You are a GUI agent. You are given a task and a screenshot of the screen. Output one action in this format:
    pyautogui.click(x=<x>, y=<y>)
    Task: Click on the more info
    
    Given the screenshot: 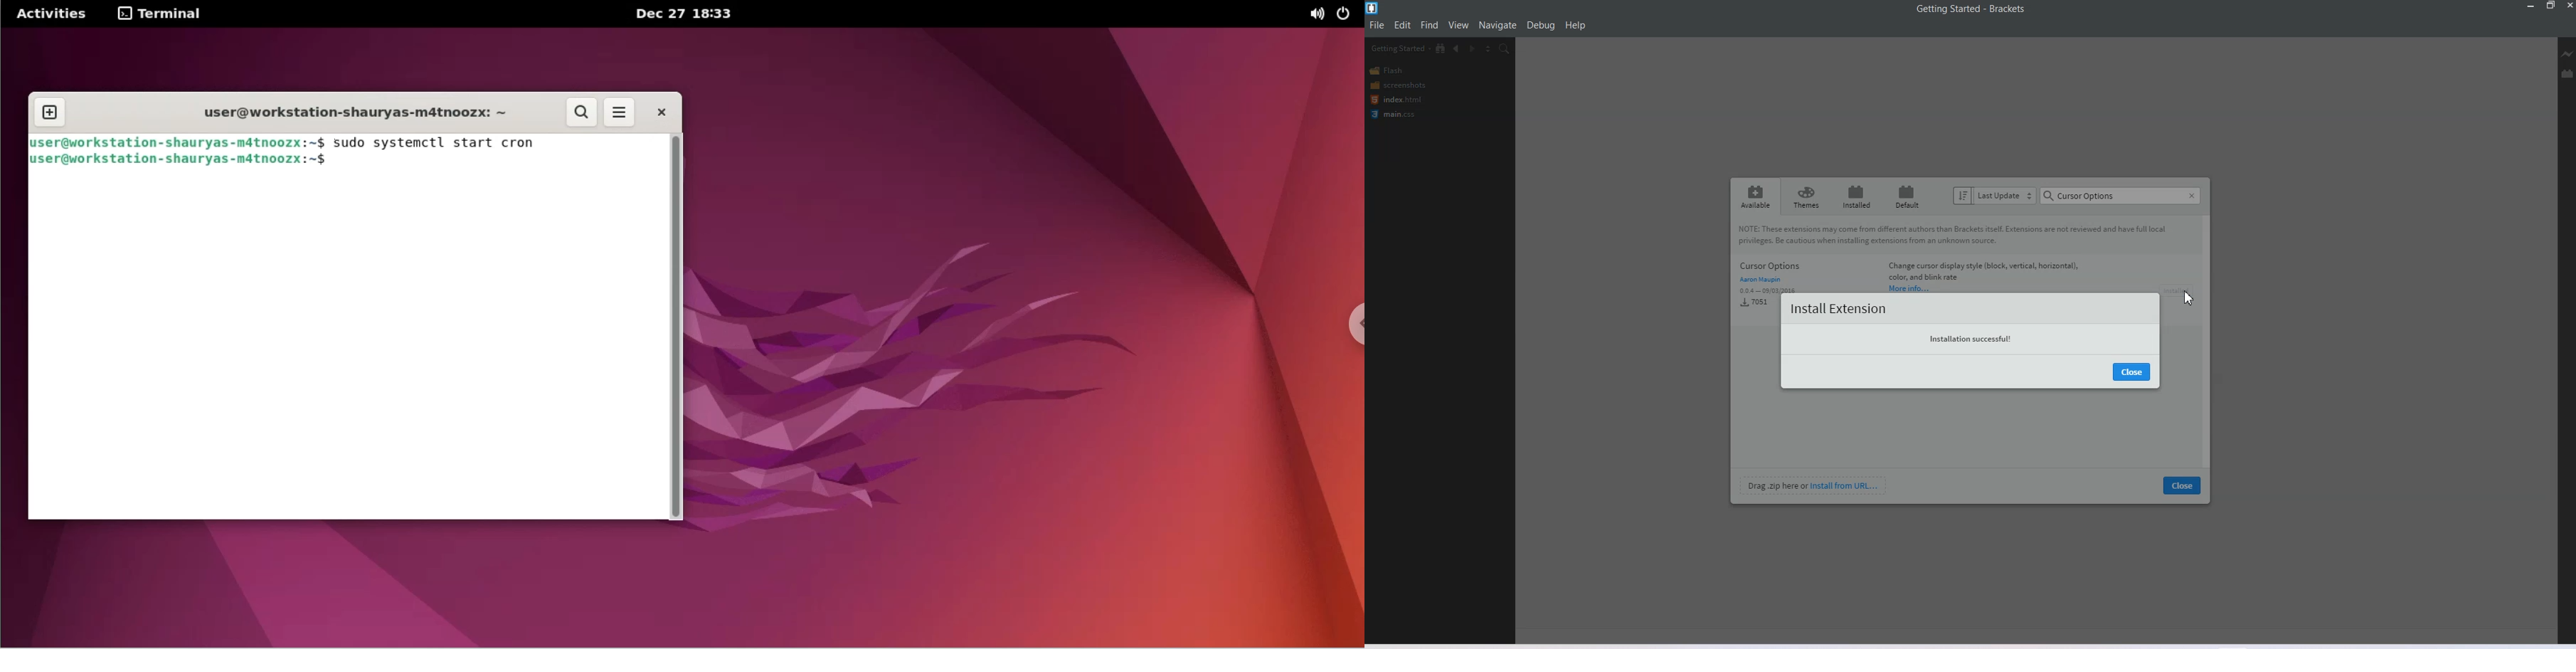 What is the action you would take?
    pyautogui.click(x=1909, y=288)
    